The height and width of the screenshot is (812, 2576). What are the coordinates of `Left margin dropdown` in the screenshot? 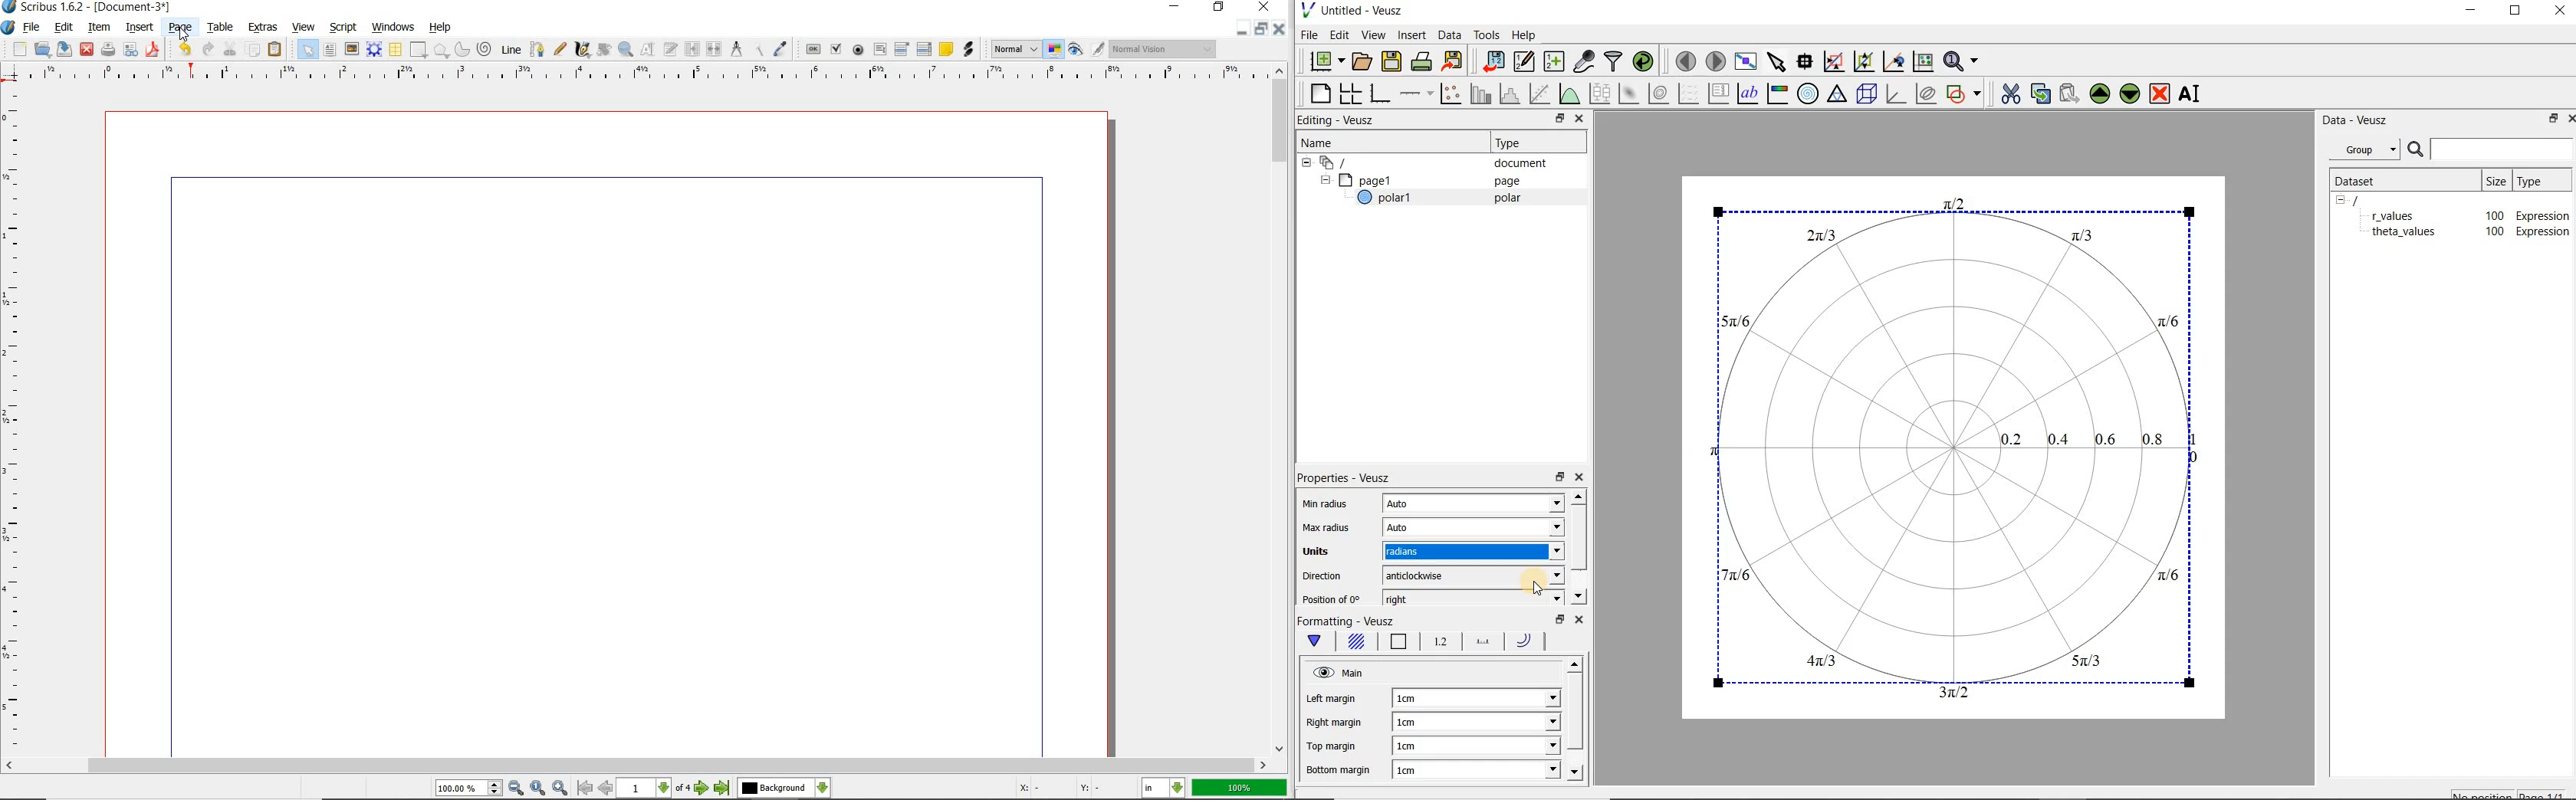 It's located at (1525, 697).